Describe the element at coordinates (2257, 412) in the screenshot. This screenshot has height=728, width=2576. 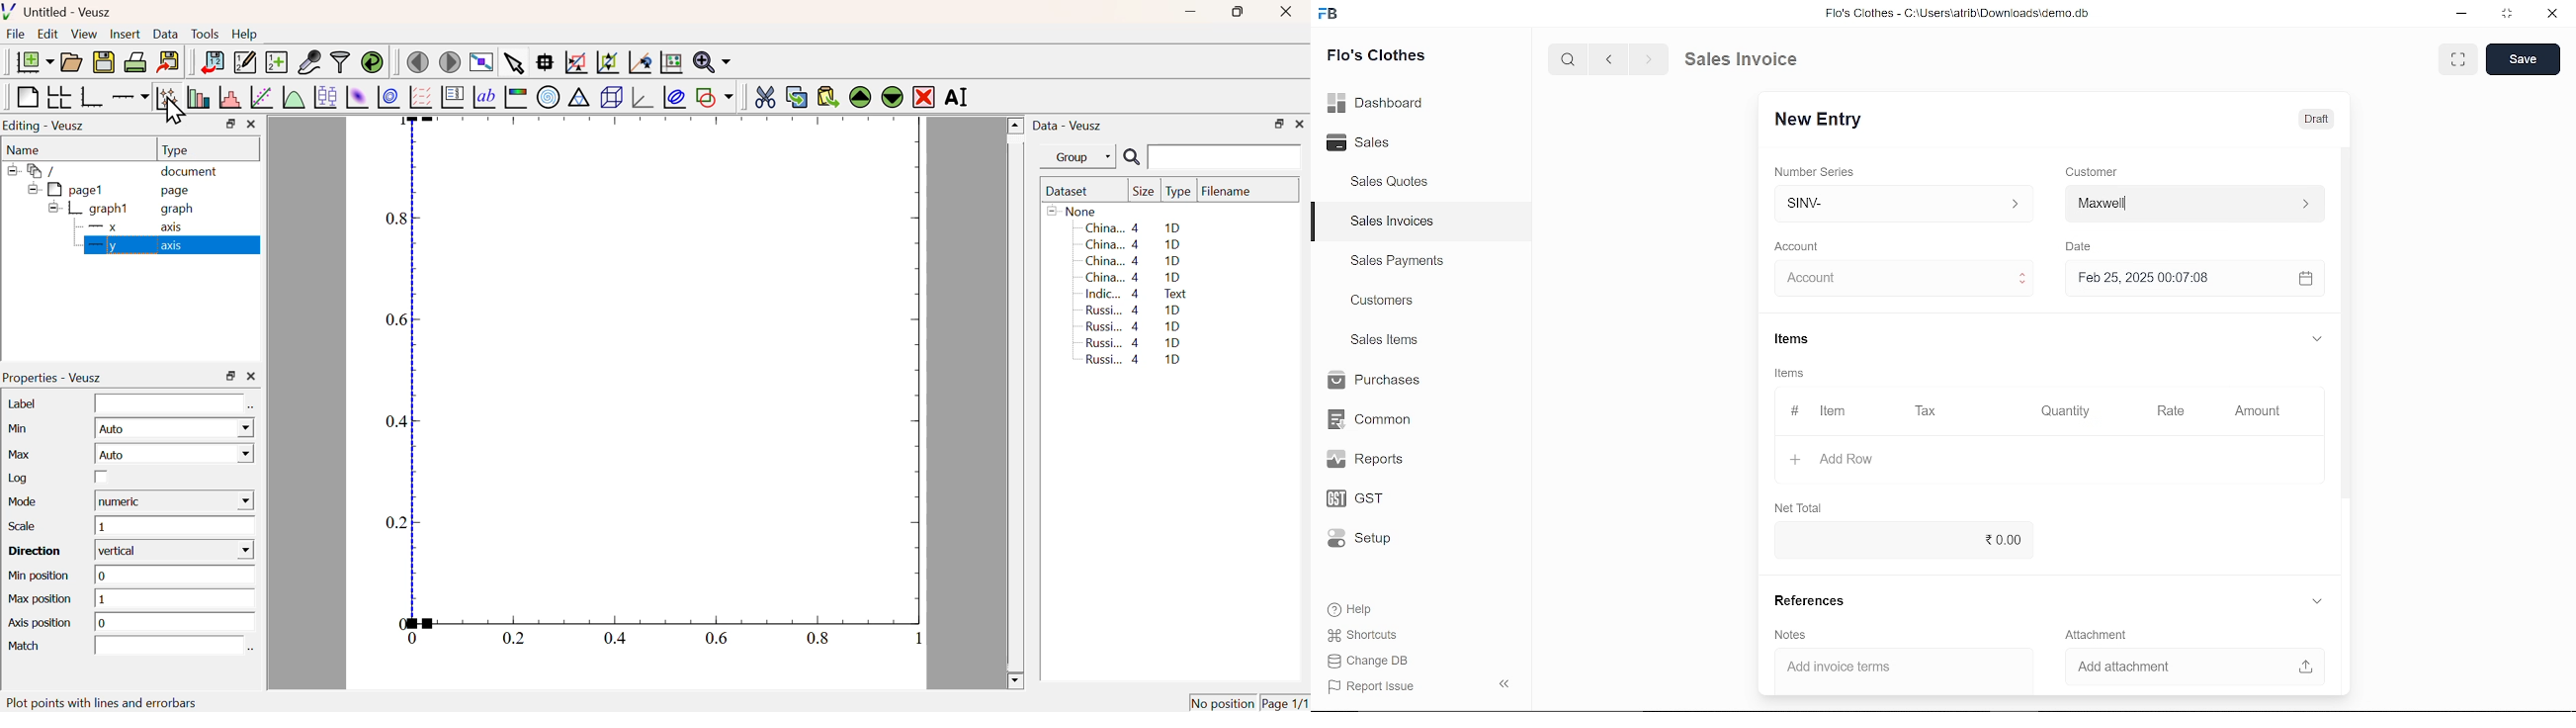
I see `Amount` at that location.